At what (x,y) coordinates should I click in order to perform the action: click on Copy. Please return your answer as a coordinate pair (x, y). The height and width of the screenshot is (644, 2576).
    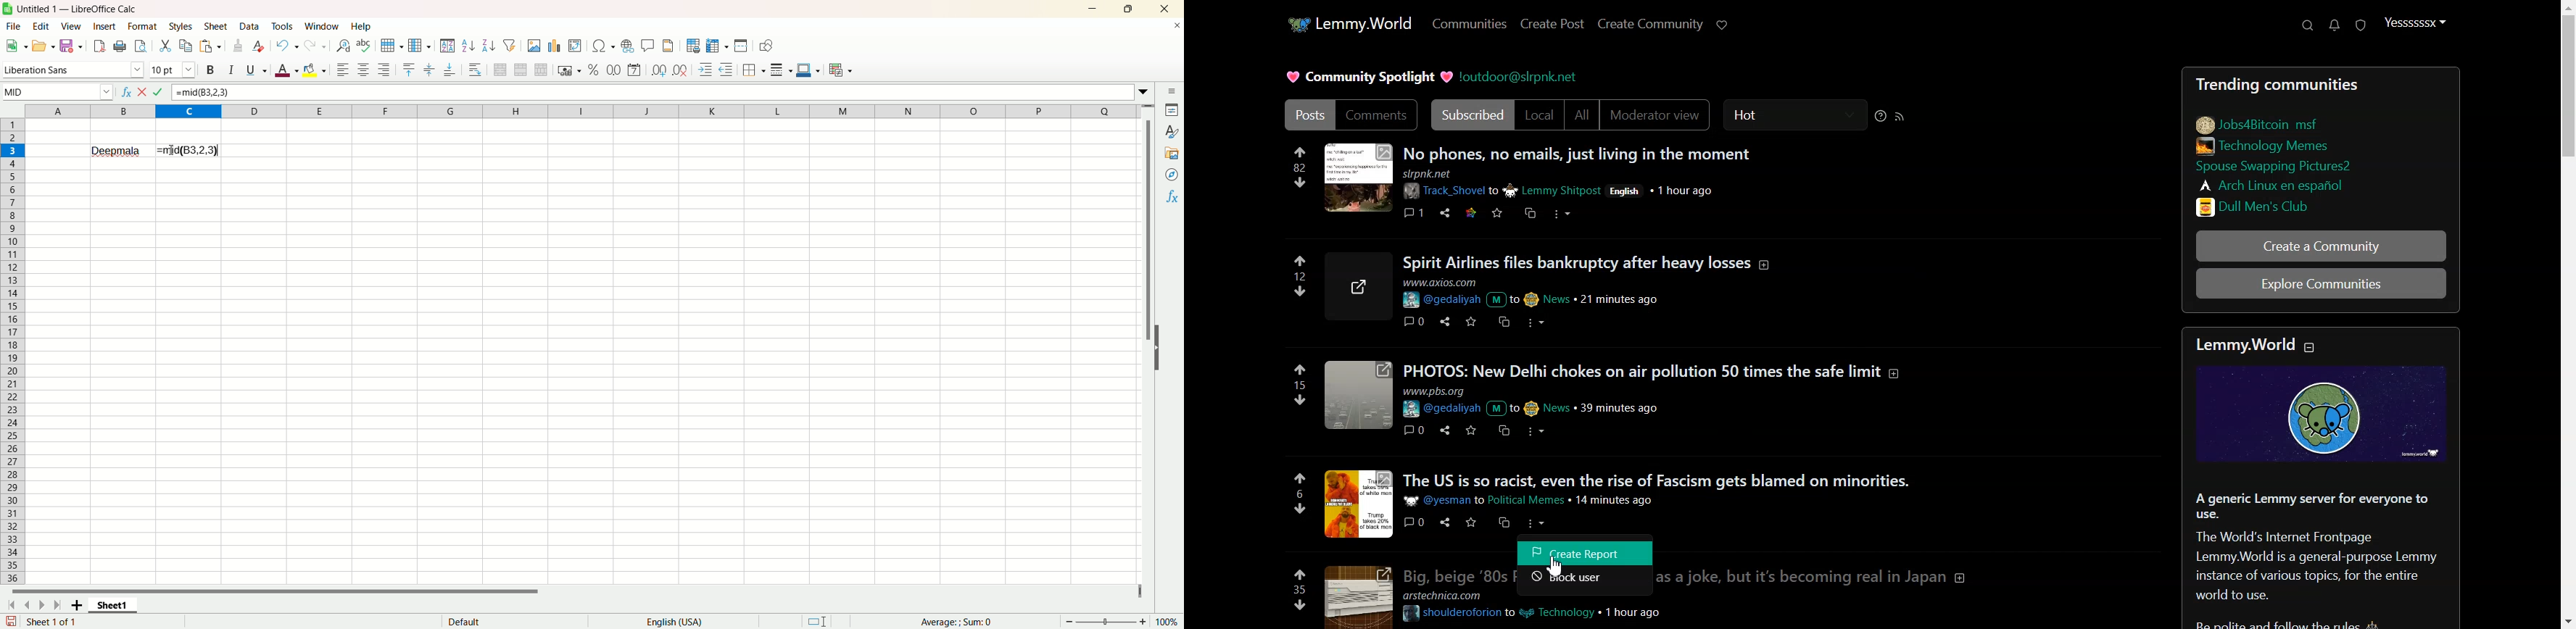
    Looking at the image, I should click on (186, 46).